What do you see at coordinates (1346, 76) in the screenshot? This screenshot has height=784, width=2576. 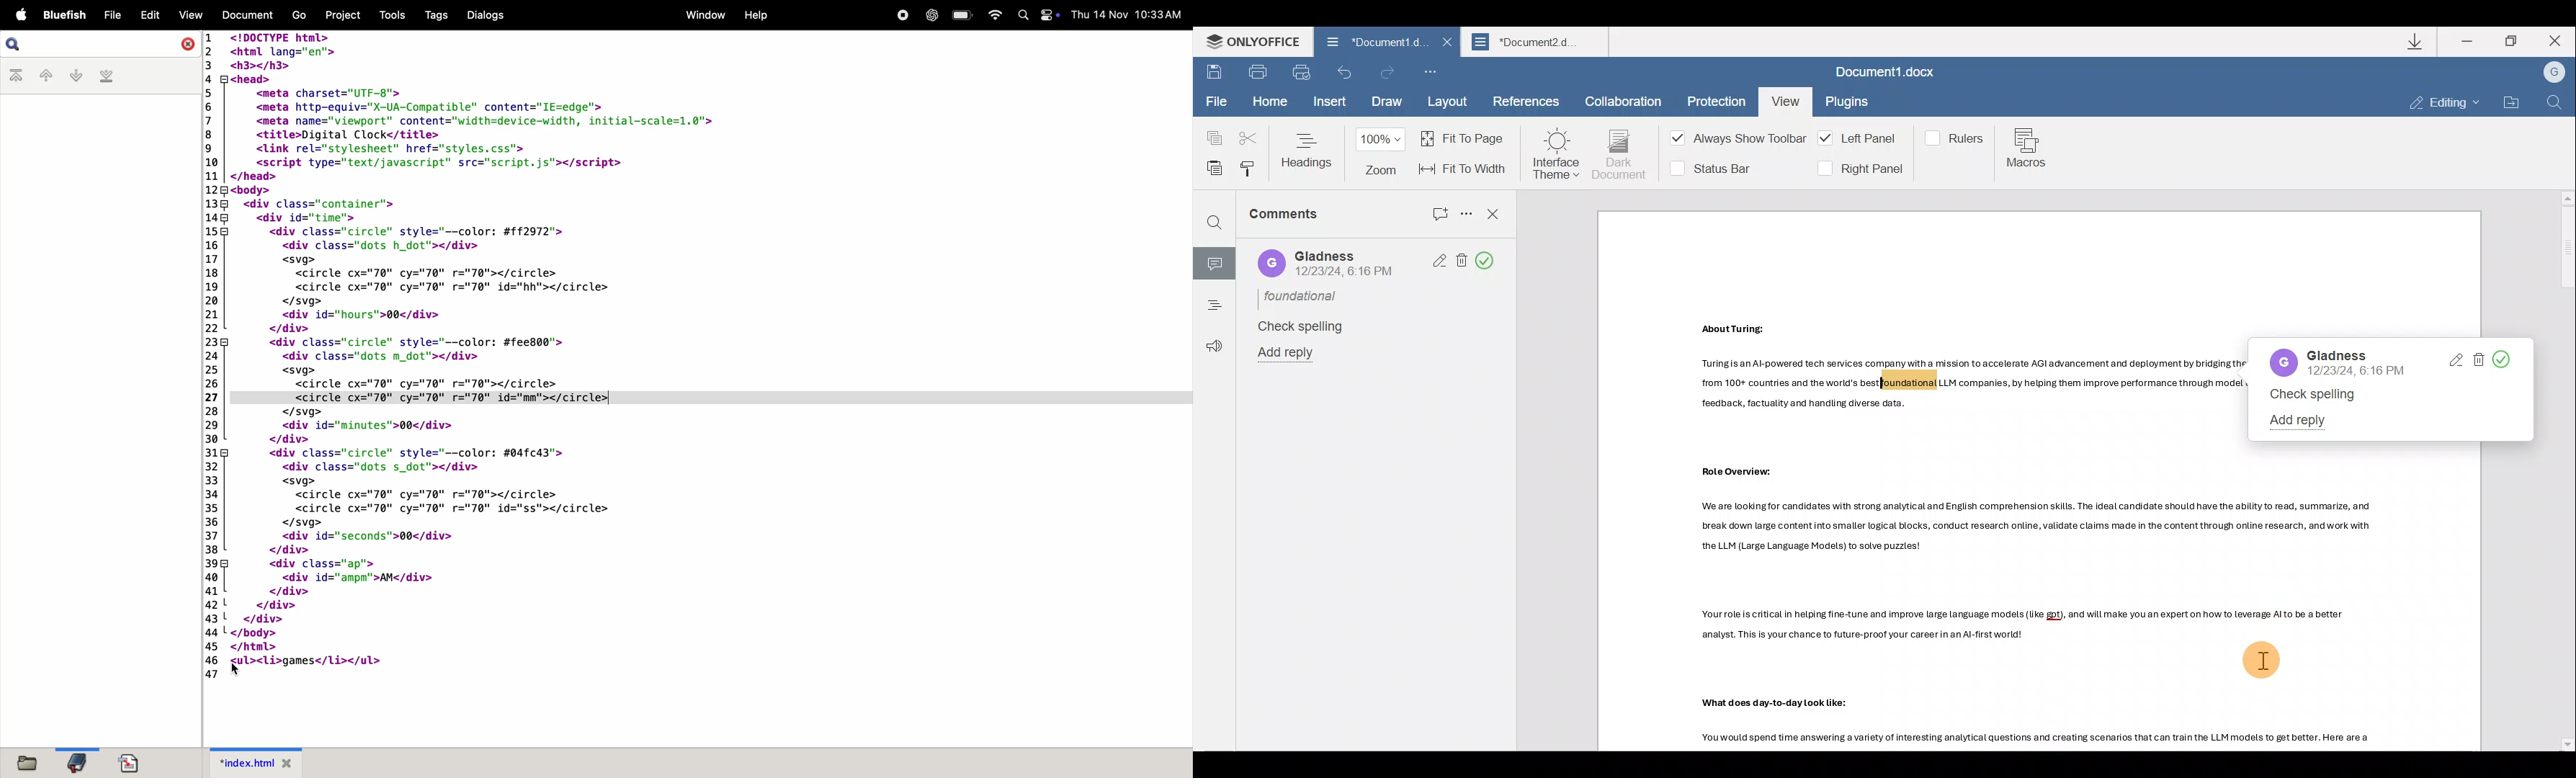 I see `Undo` at bounding box center [1346, 76].